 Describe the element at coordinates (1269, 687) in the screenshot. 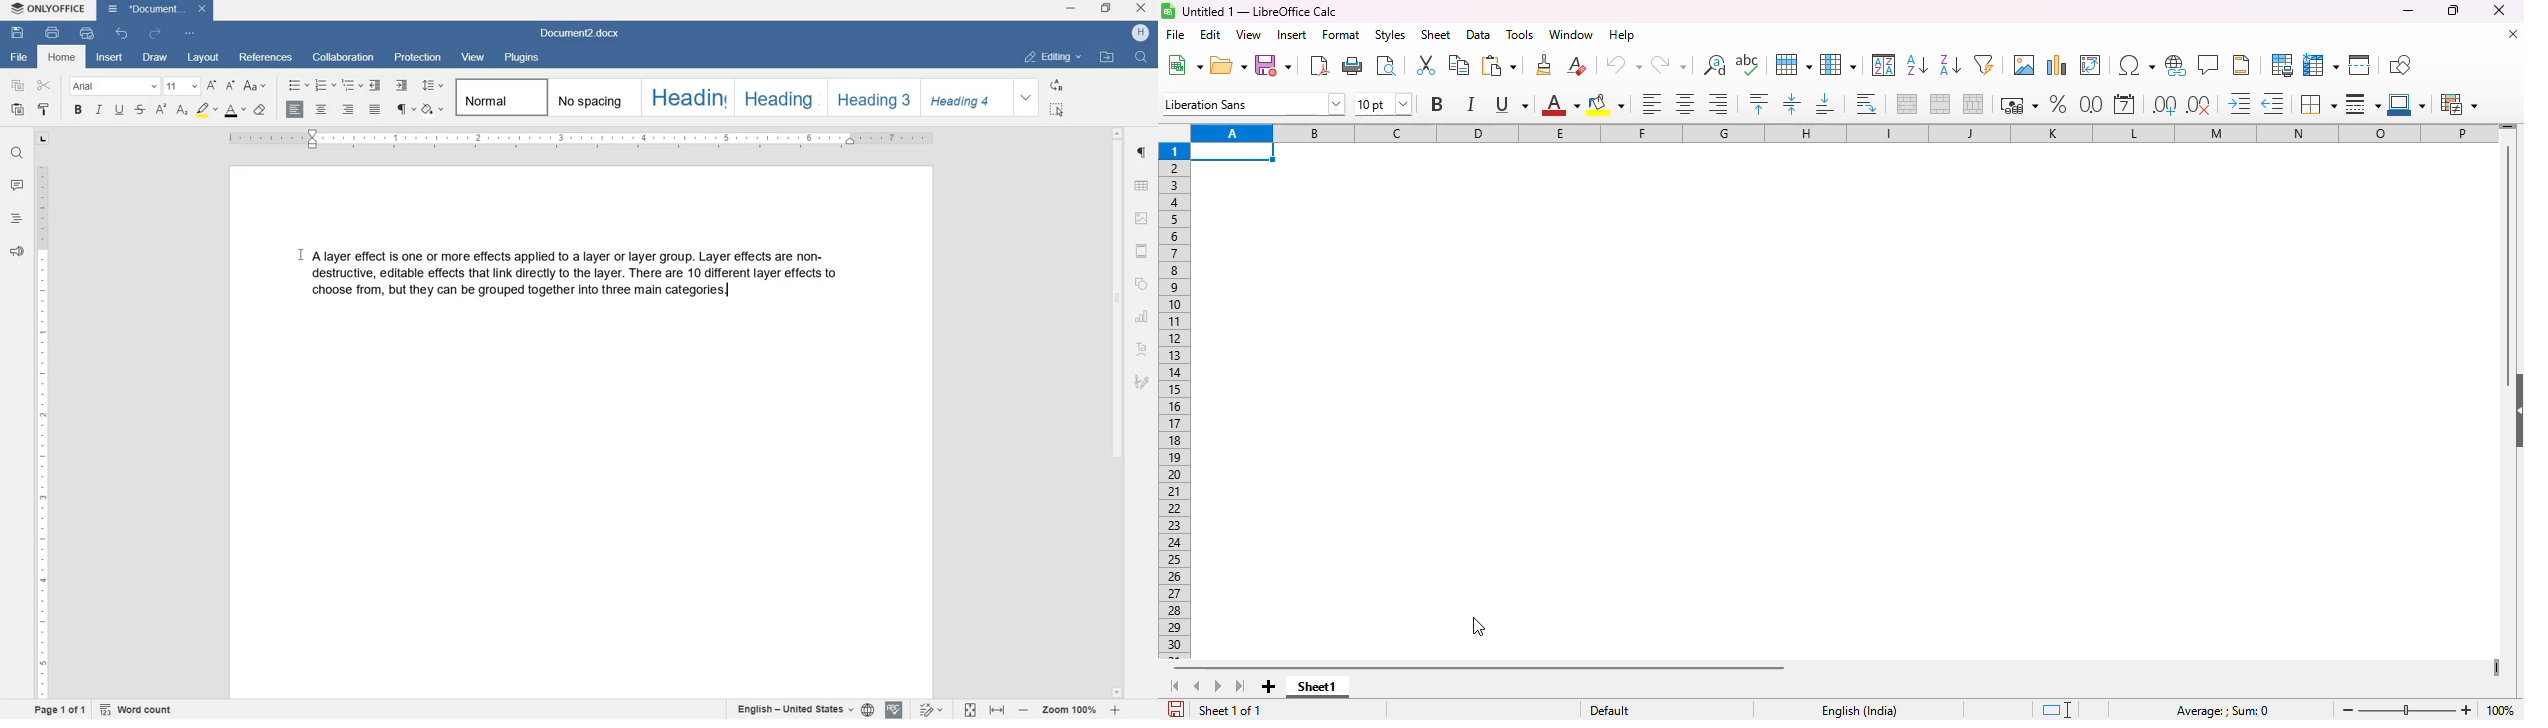

I see `add new sheet` at that location.